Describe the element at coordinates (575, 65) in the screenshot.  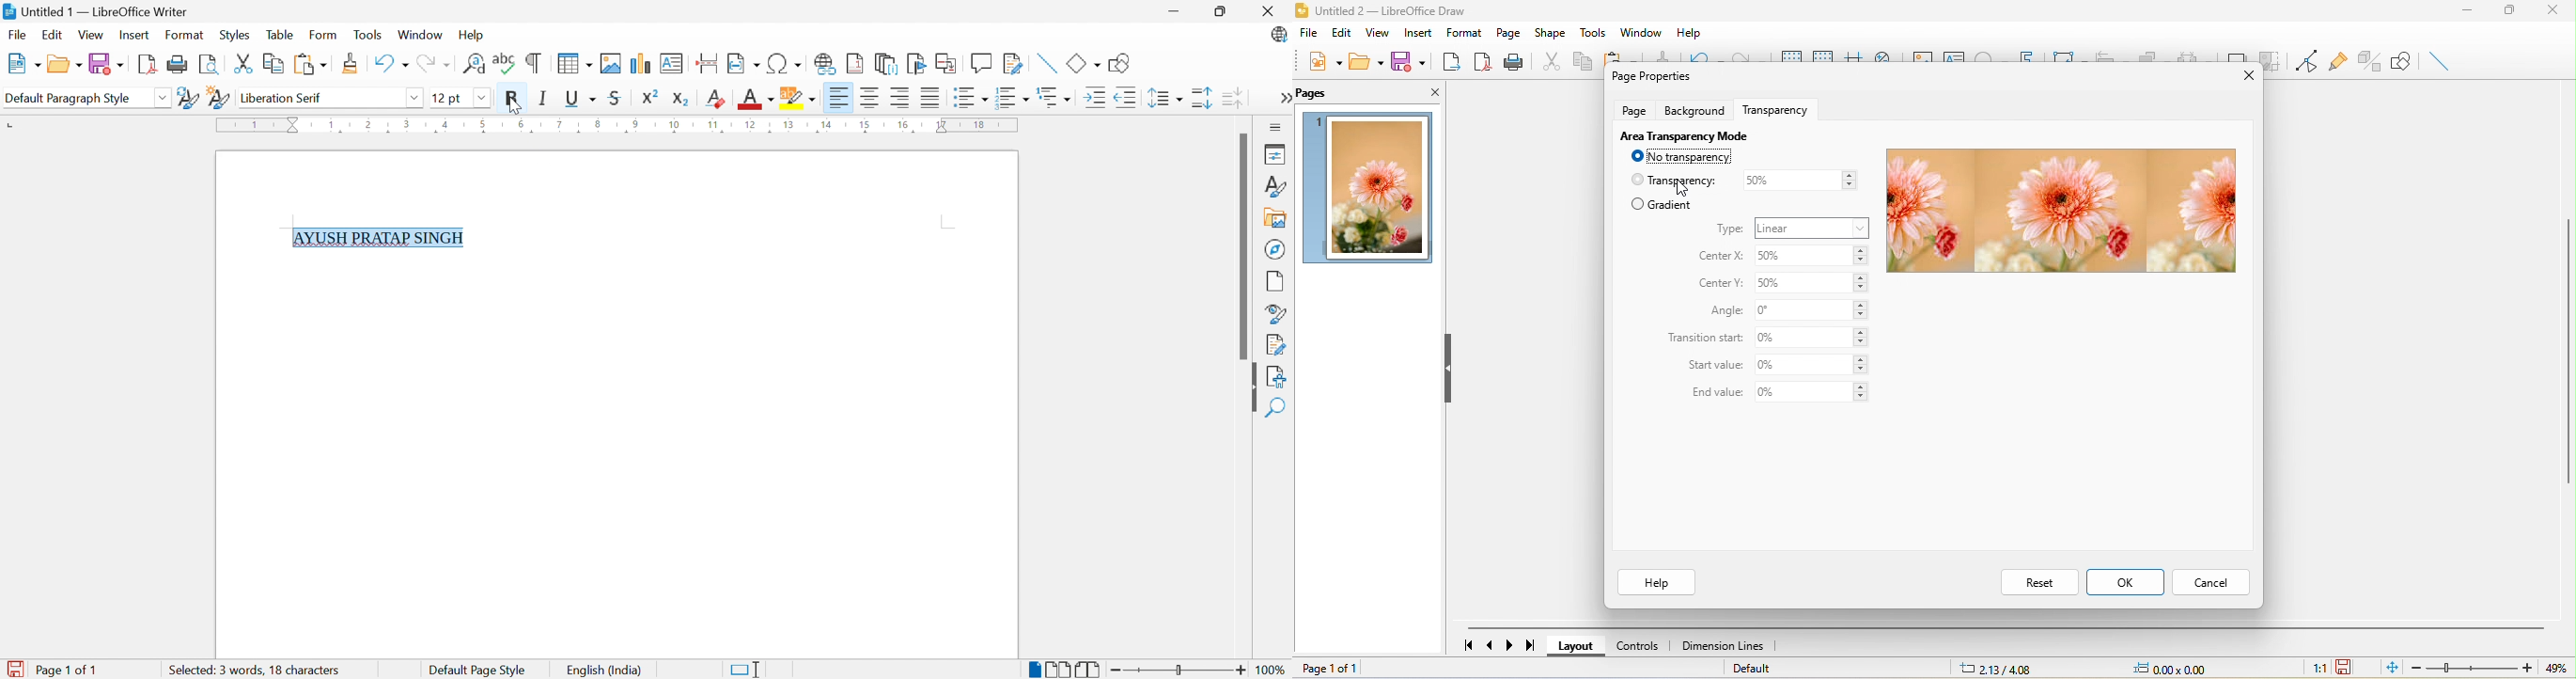
I see `Insert Table` at that location.